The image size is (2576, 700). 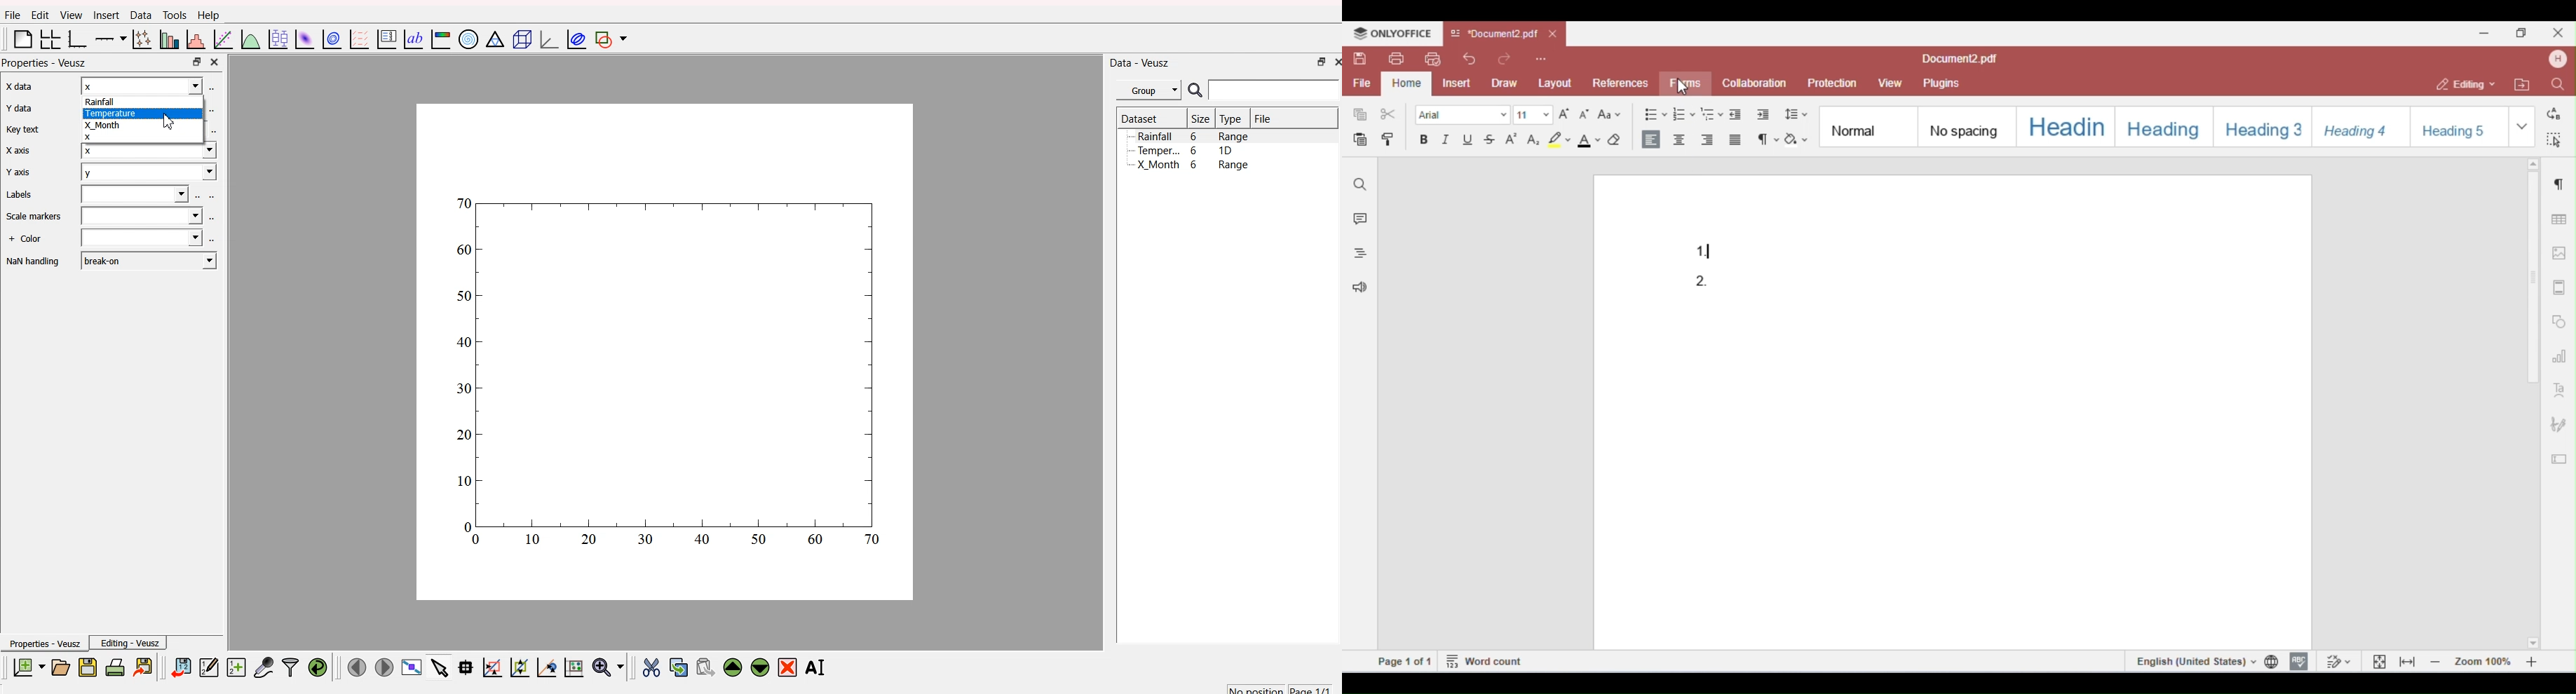 I want to click on cut the widget, so click(x=650, y=667).